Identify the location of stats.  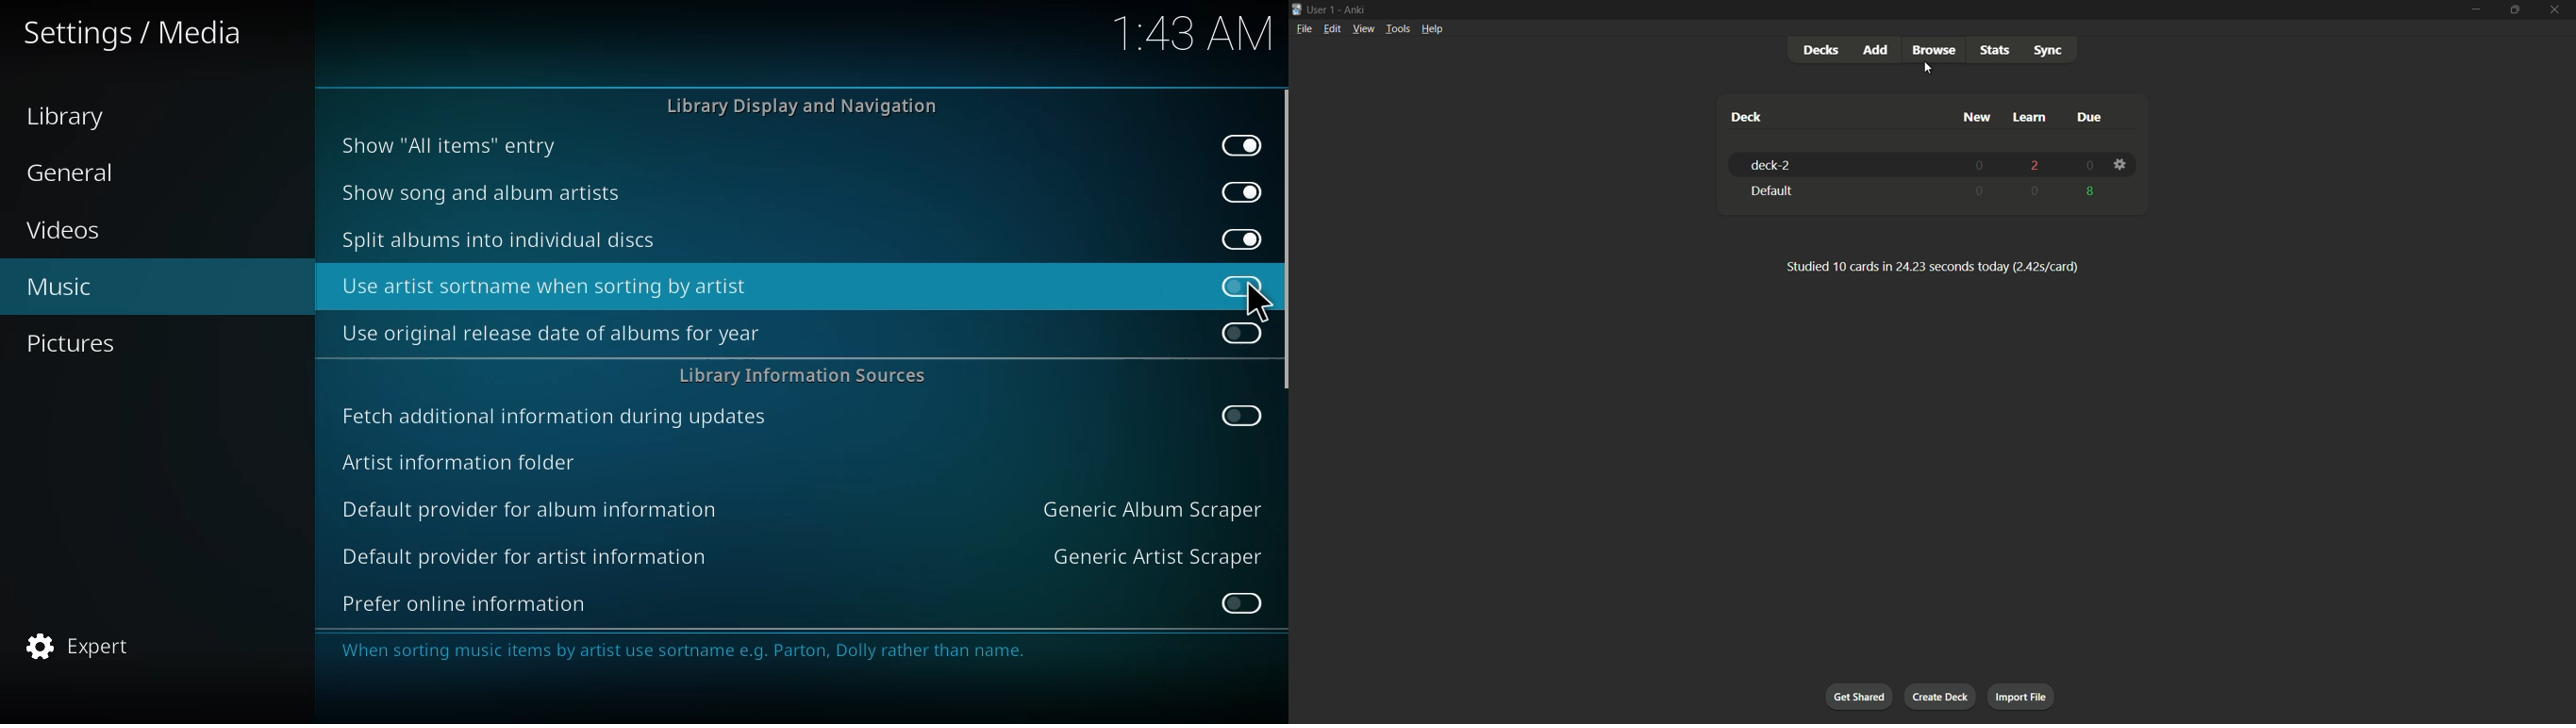
(1997, 49).